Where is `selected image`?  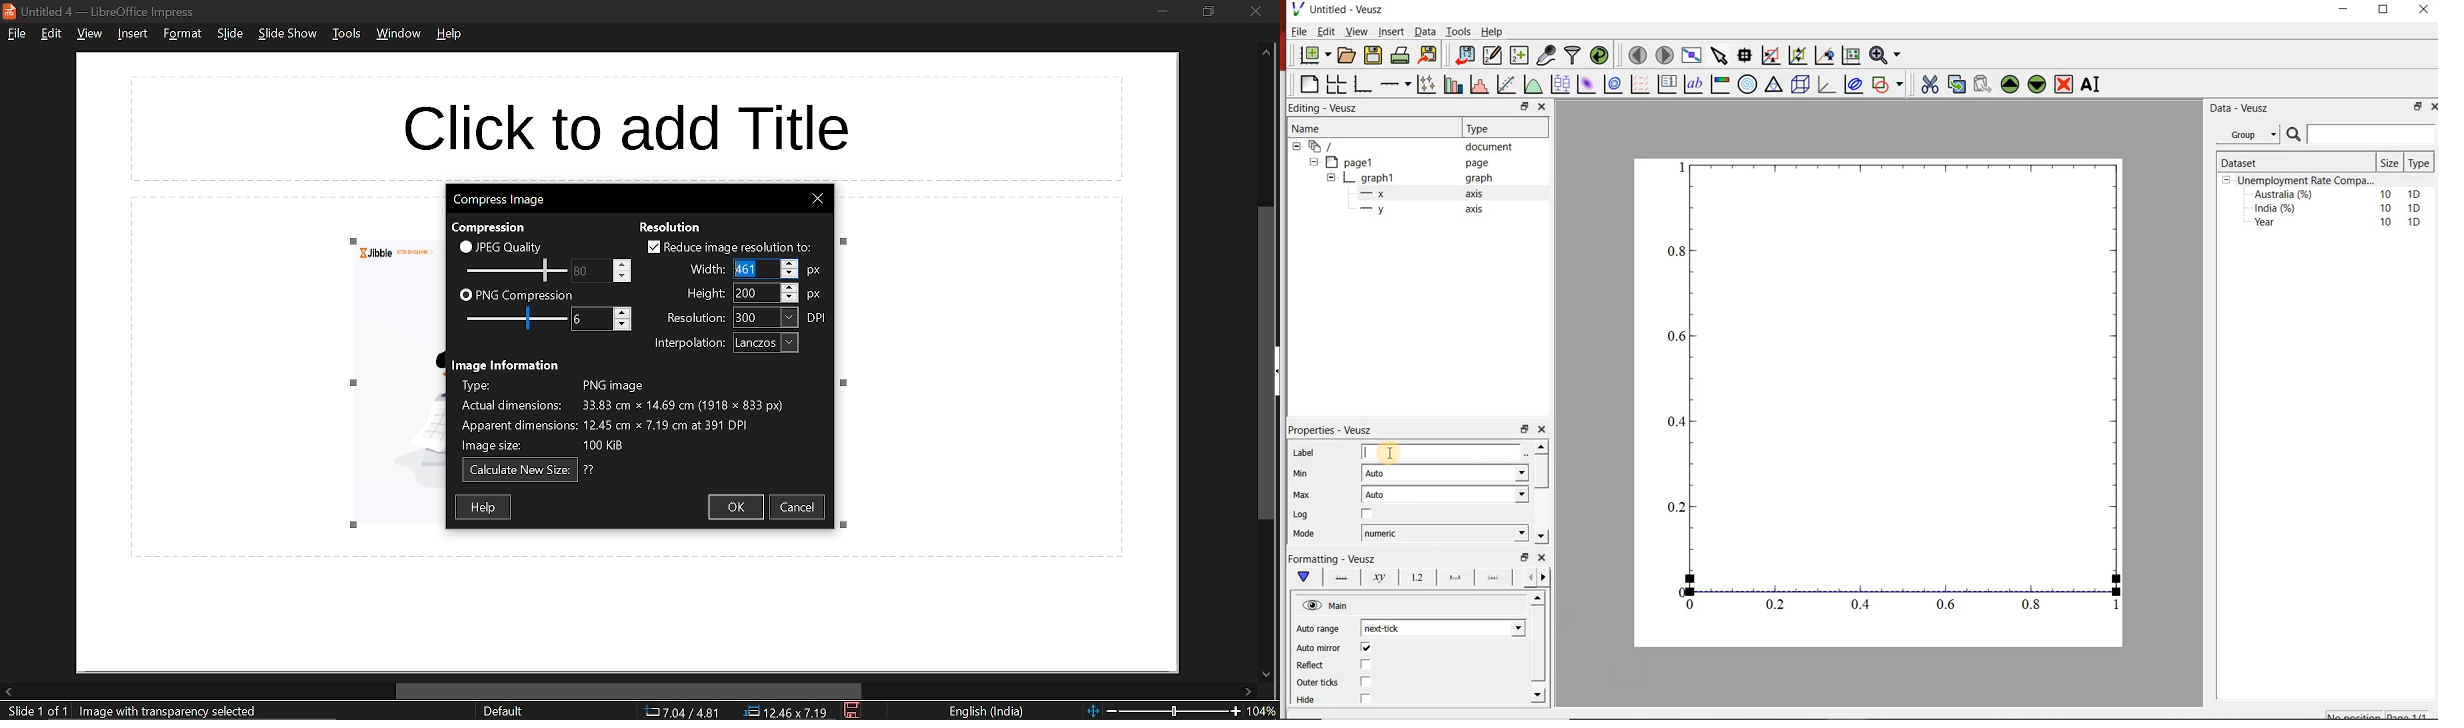
selected image is located at coordinates (173, 711).